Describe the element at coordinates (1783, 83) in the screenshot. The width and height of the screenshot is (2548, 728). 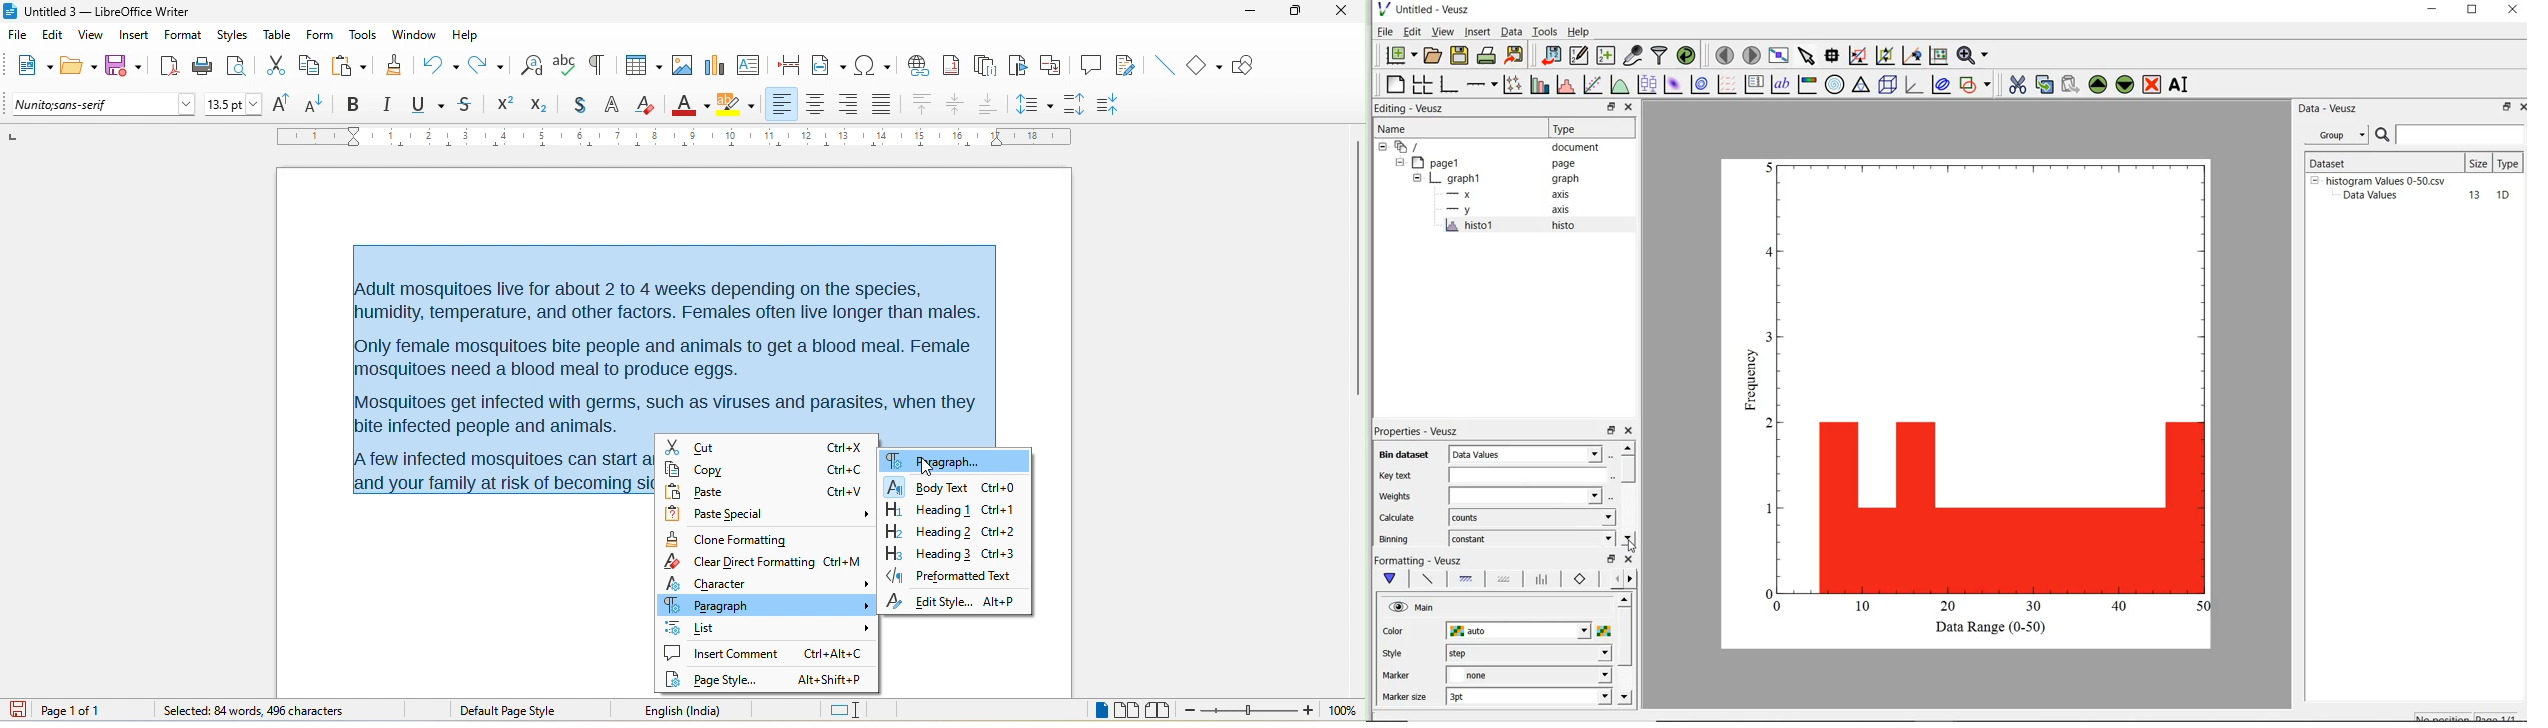
I see `text label` at that location.